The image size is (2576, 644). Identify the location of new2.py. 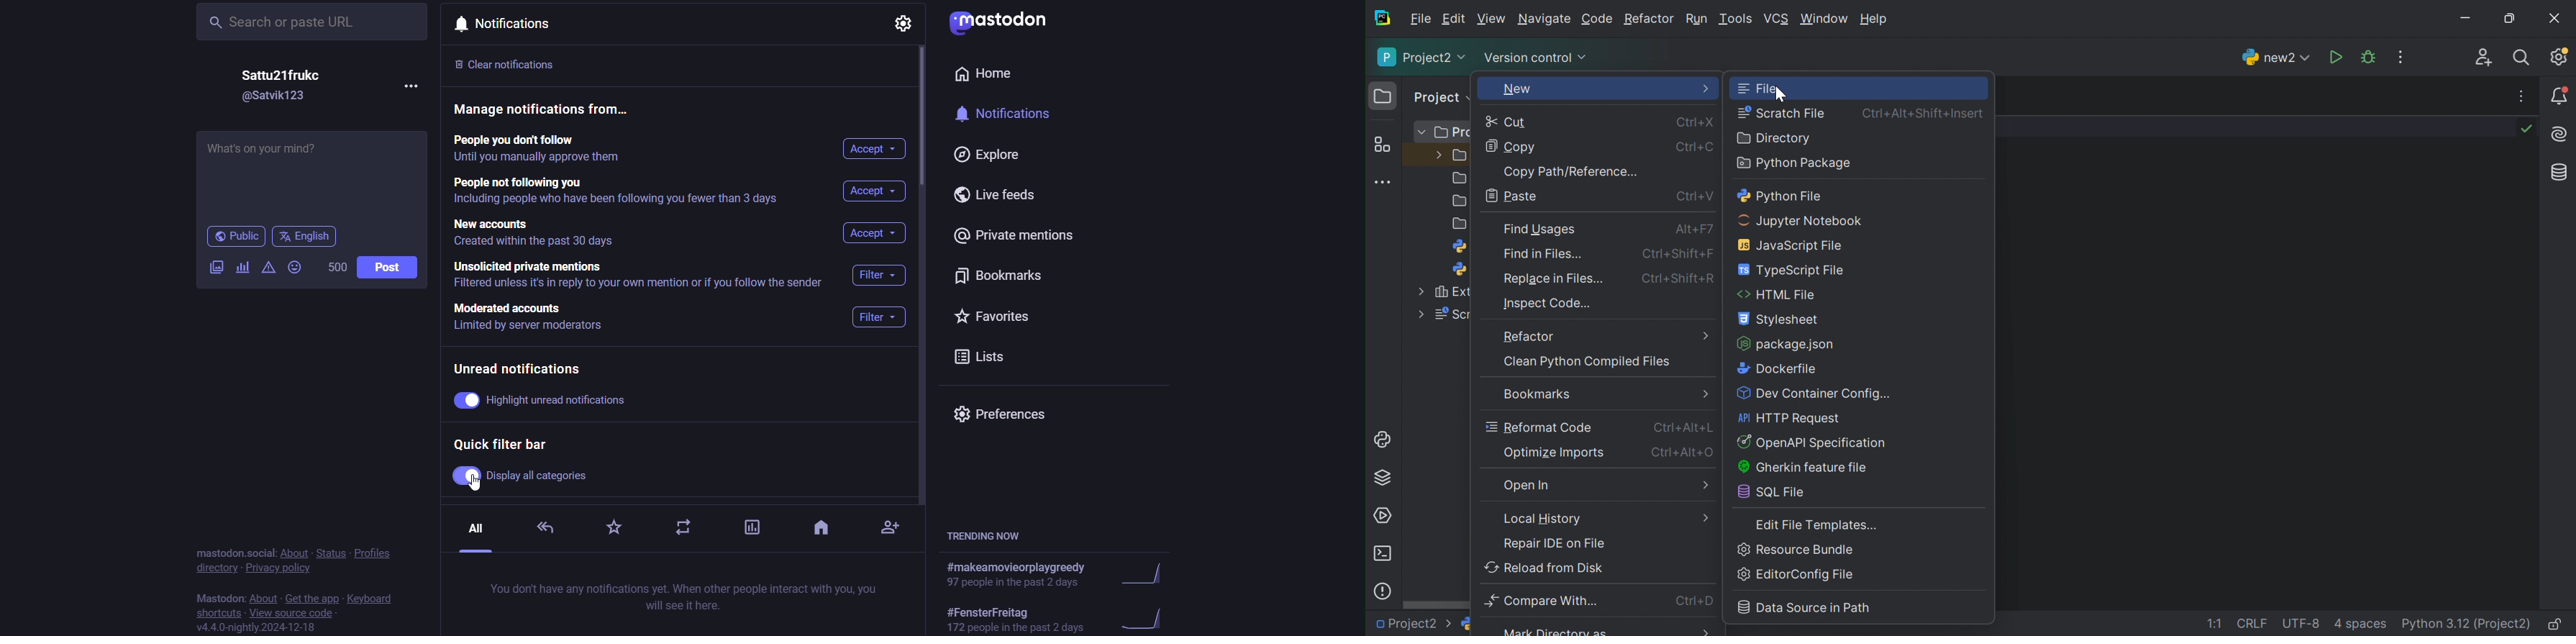
(1500, 626).